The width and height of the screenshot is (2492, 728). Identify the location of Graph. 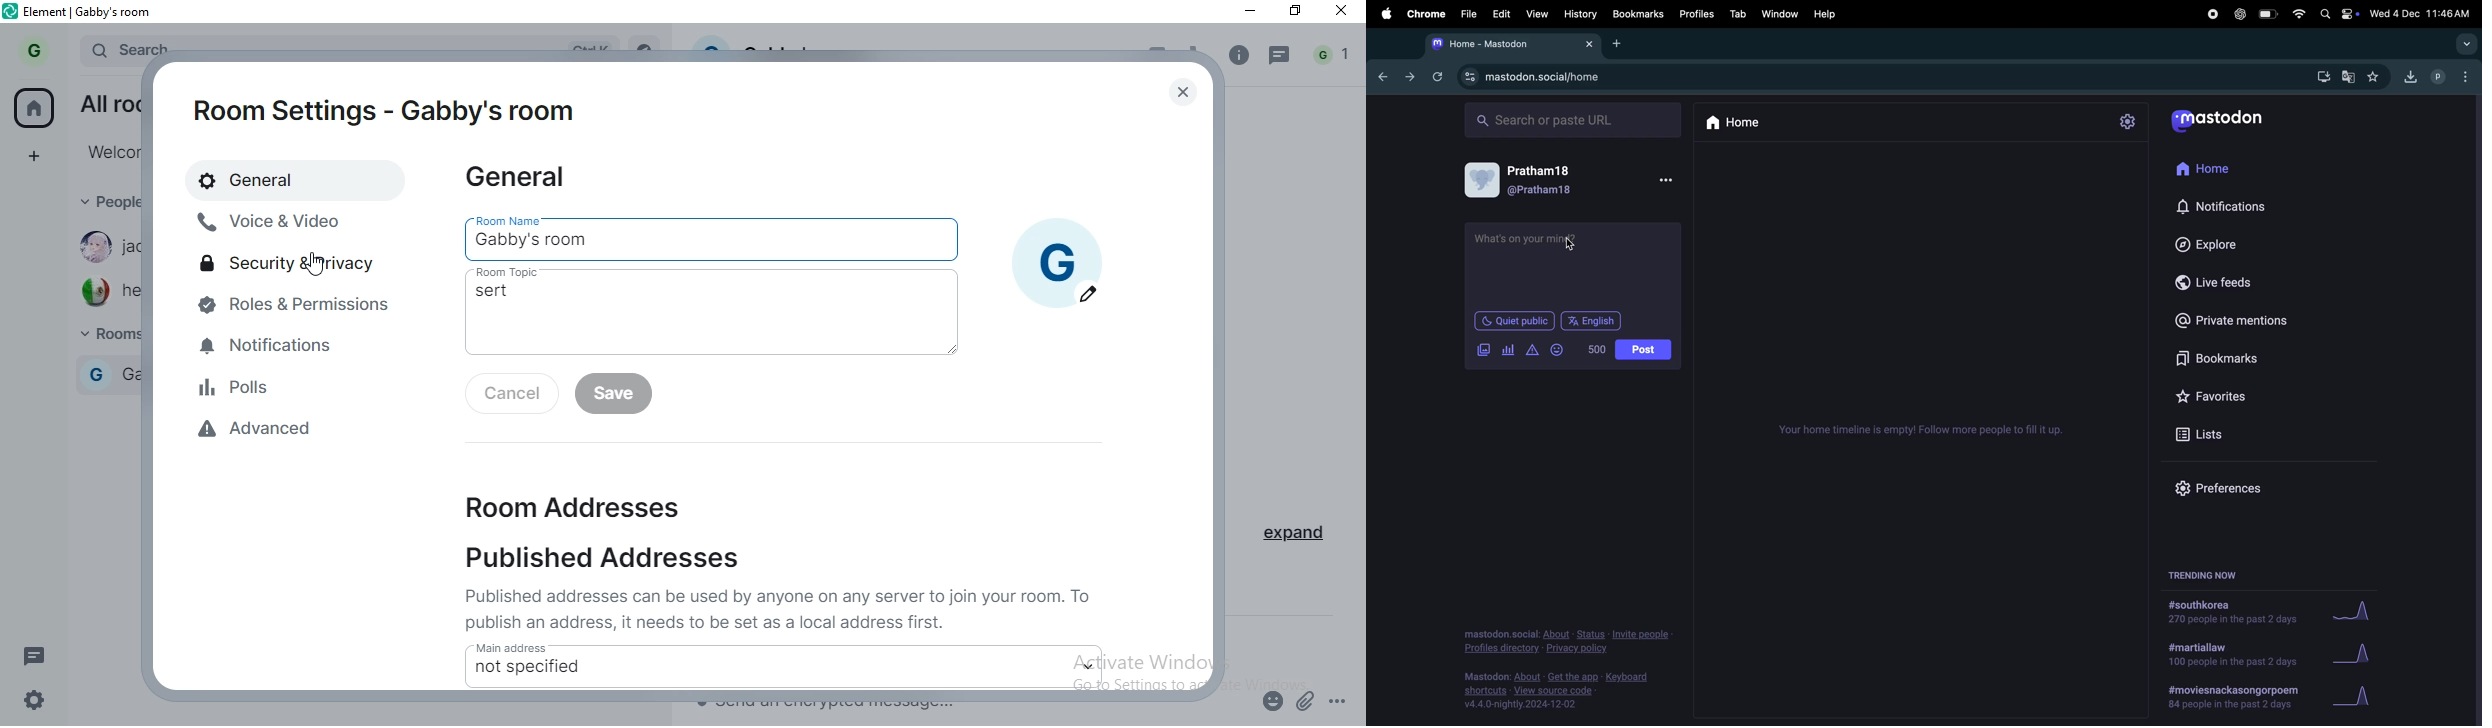
(2356, 610).